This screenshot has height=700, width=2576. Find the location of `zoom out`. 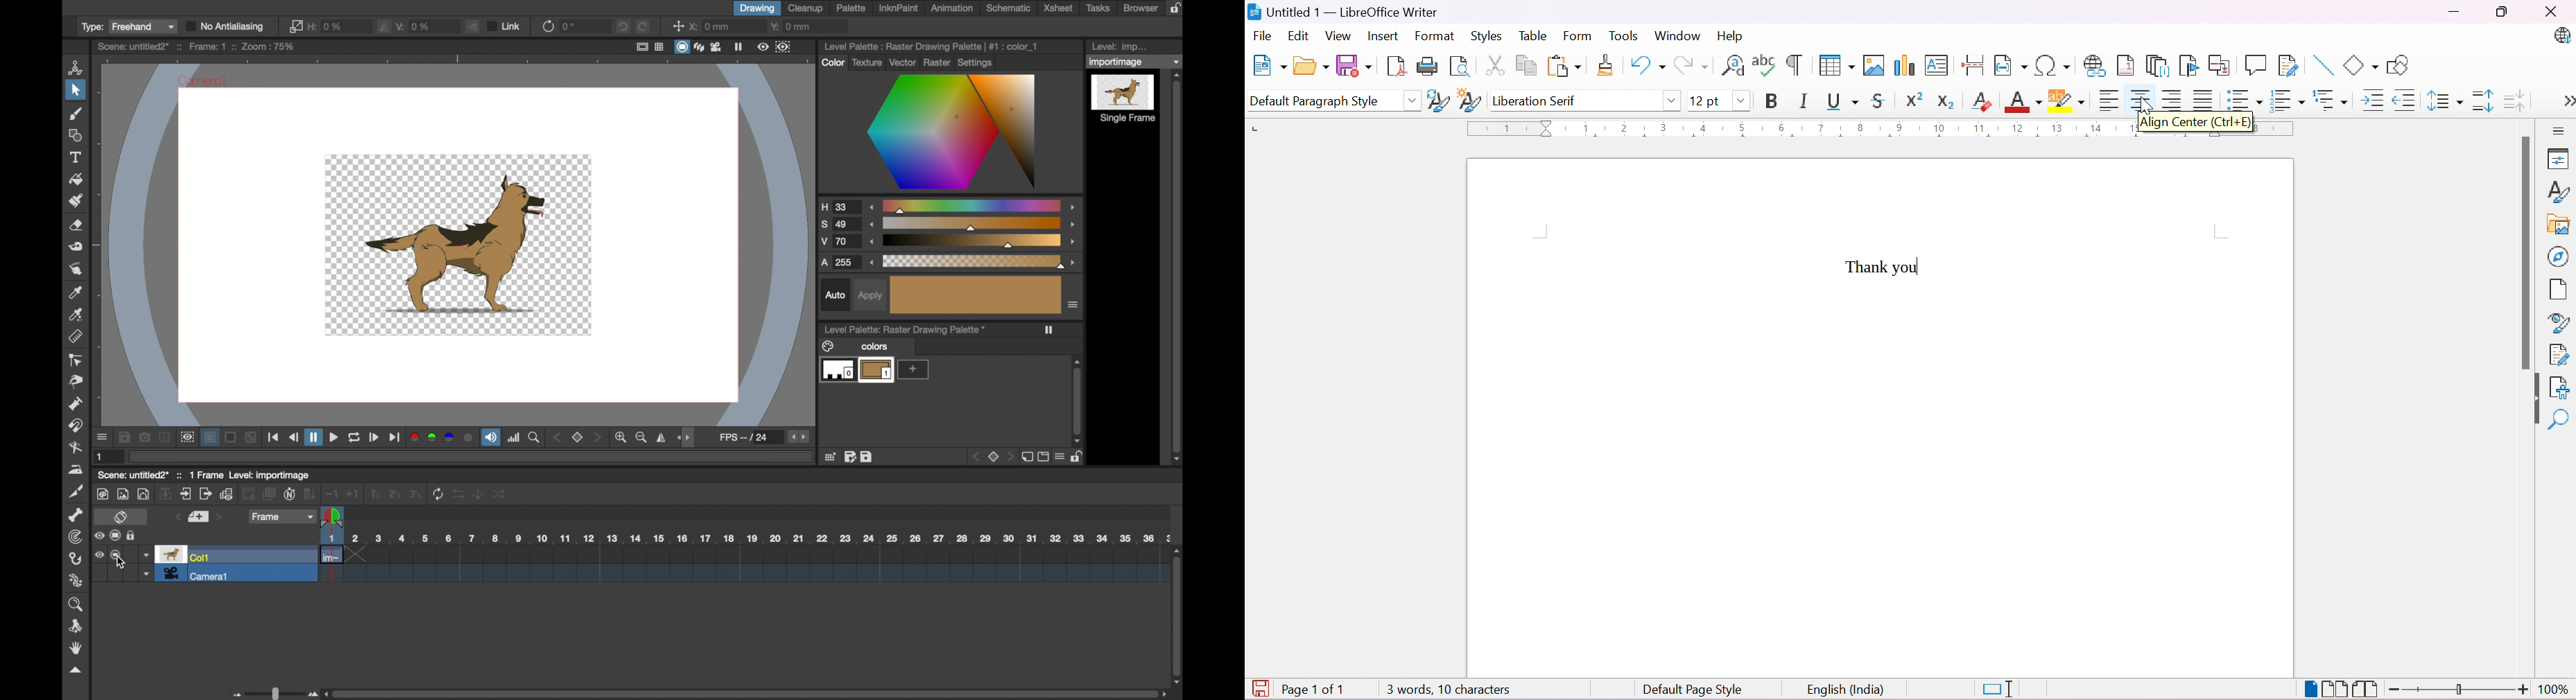

zoom out is located at coordinates (643, 438).